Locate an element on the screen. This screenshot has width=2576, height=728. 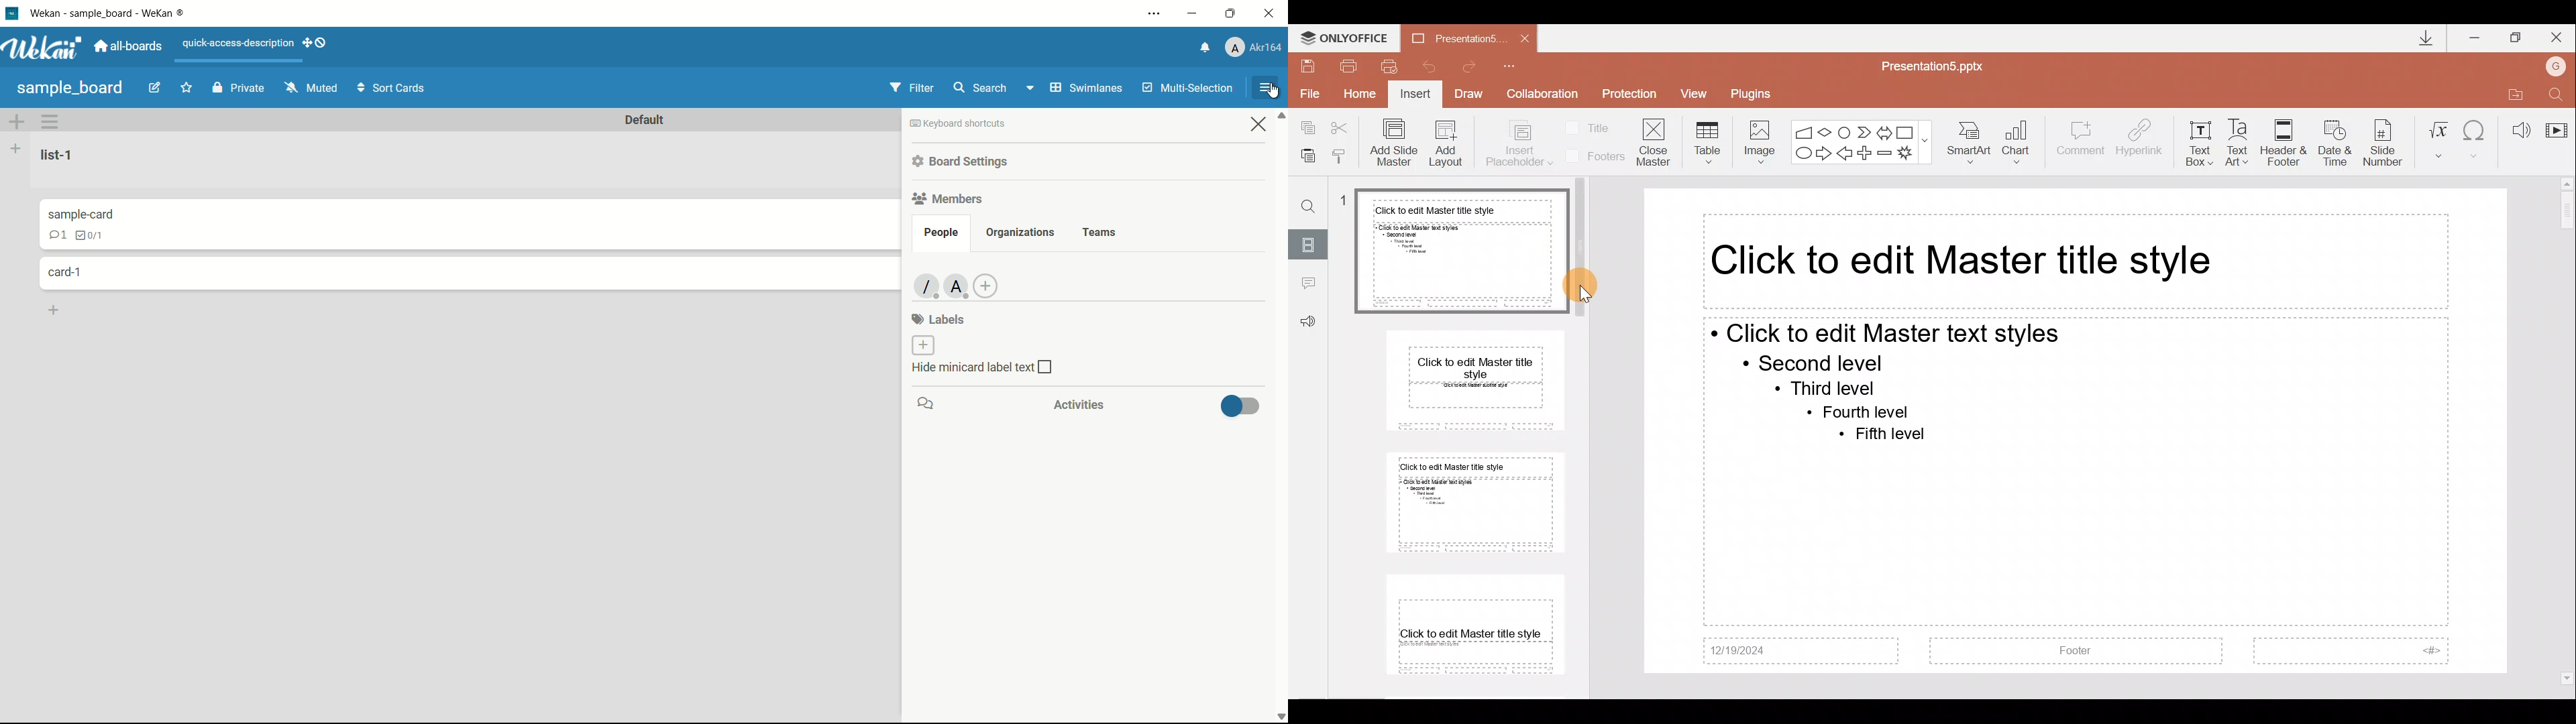
Feedback & support is located at coordinates (1308, 322).